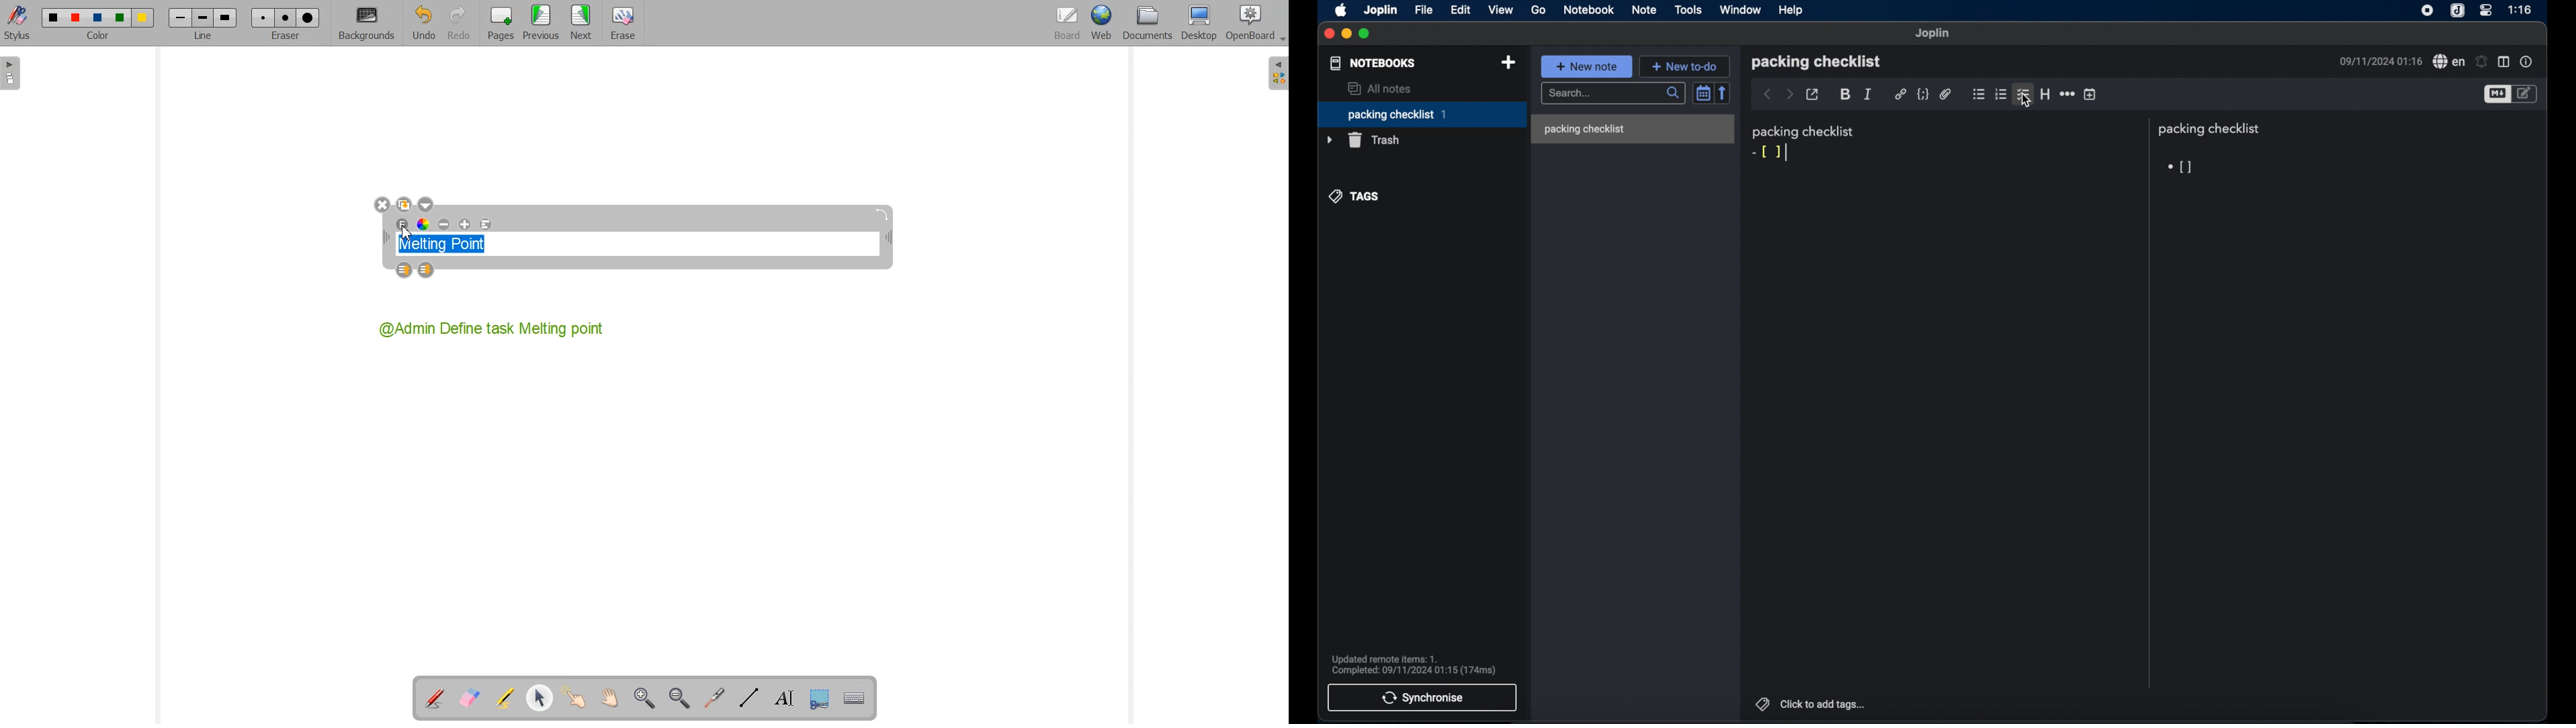 This screenshot has height=728, width=2576. I want to click on Scroll page, so click(607, 698).